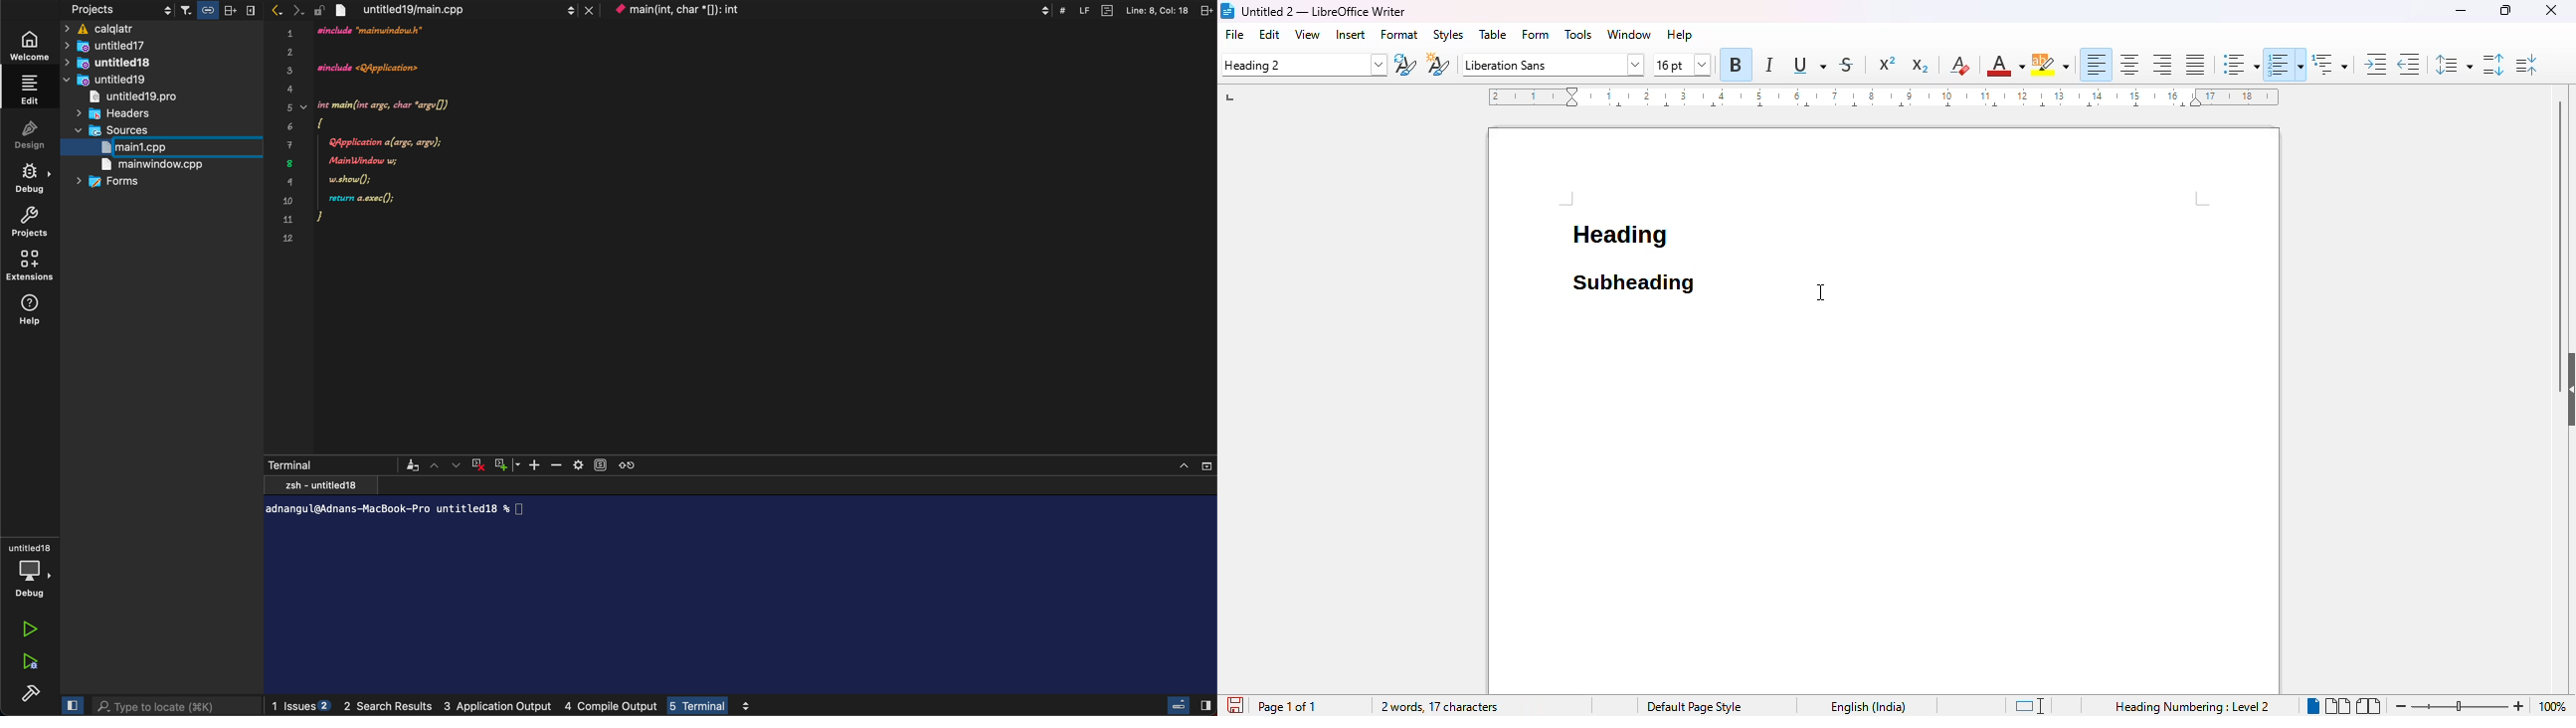 The image size is (2576, 728). What do you see at coordinates (2050, 65) in the screenshot?
I see `character highlighting color` at bounding box center [2050, 65].